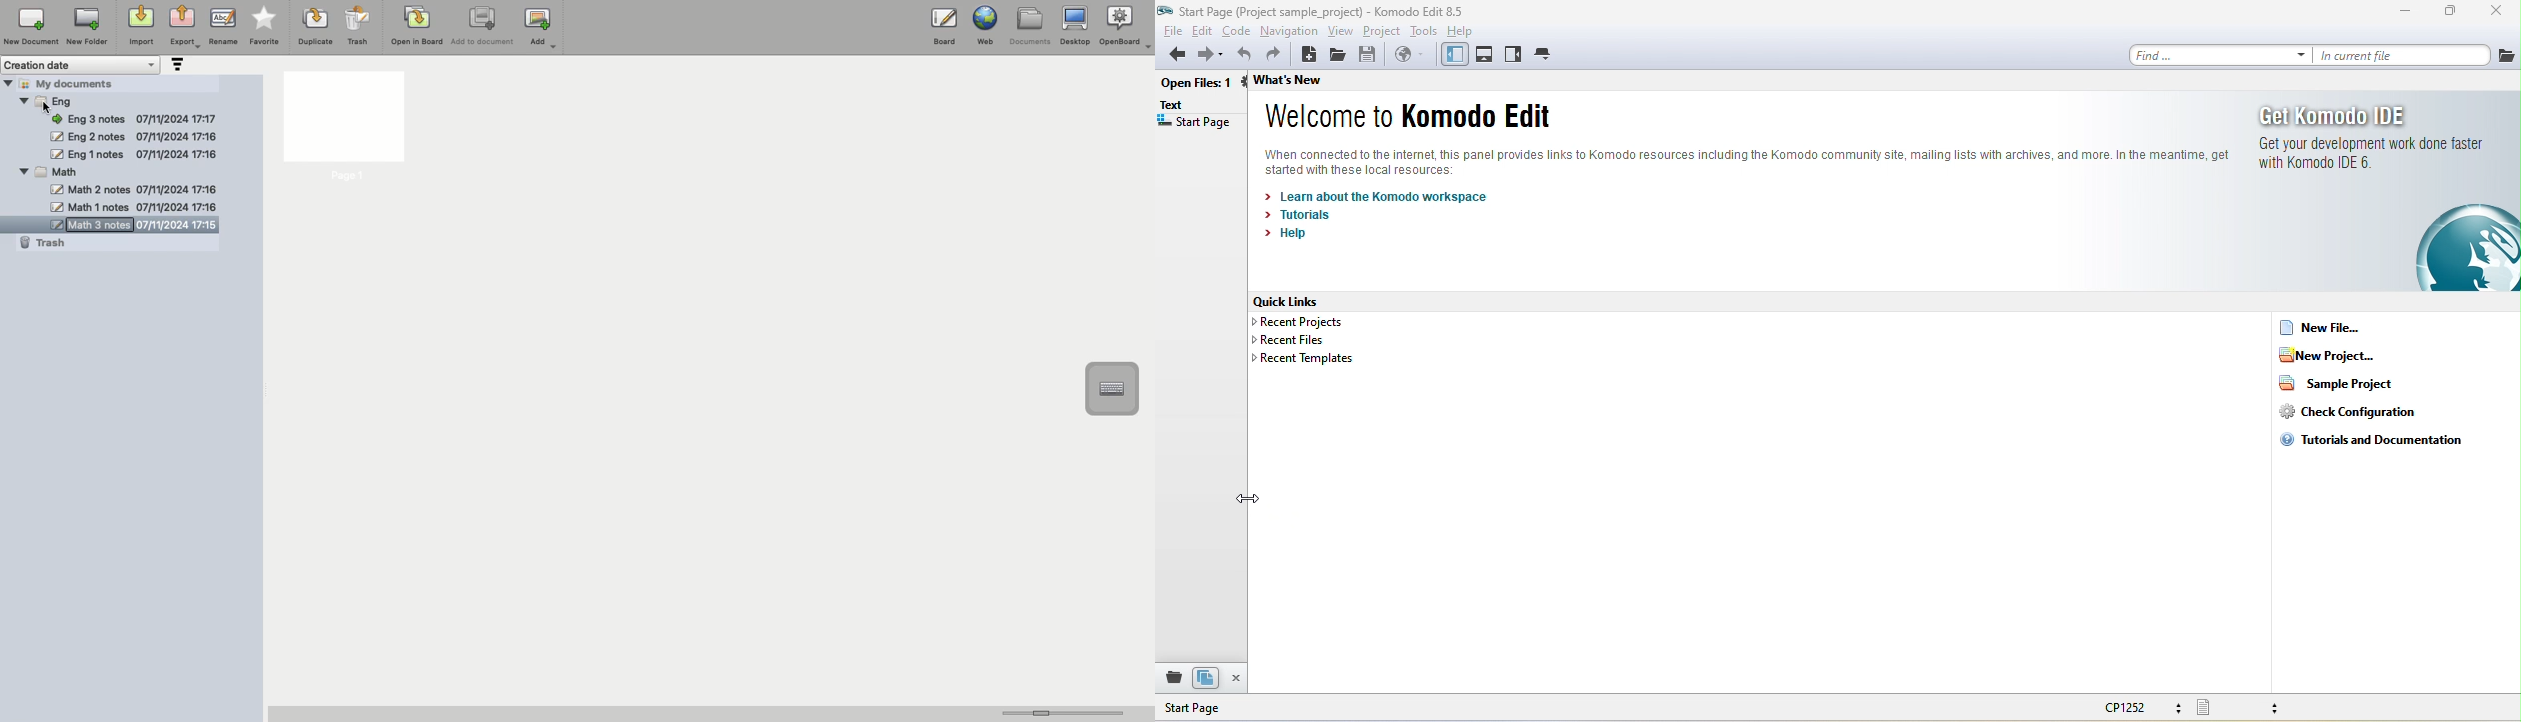 Image resolution: width=2548 pixels, height=728 pixels. Describe the element at coordinates (1127, 26) in the screenshot. I see `OpenBoard` at that location.